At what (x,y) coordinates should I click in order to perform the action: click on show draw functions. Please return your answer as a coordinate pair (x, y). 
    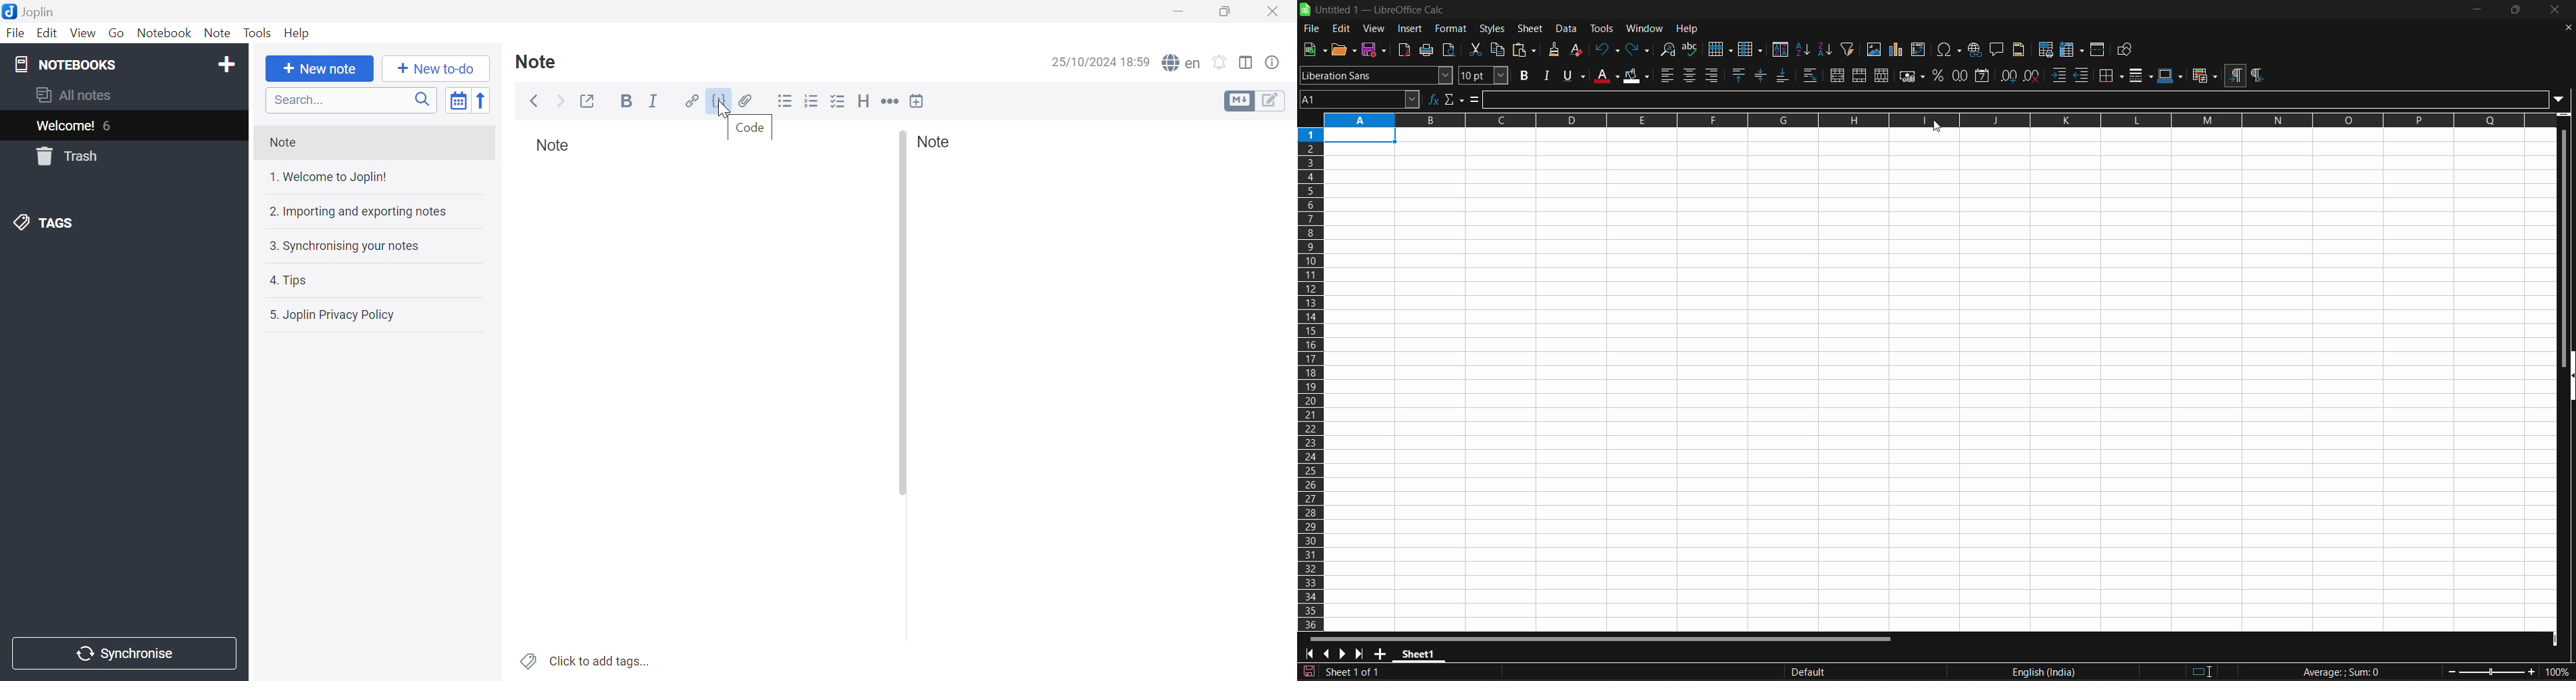
    Looking at the image, I should click on (2127, 50).